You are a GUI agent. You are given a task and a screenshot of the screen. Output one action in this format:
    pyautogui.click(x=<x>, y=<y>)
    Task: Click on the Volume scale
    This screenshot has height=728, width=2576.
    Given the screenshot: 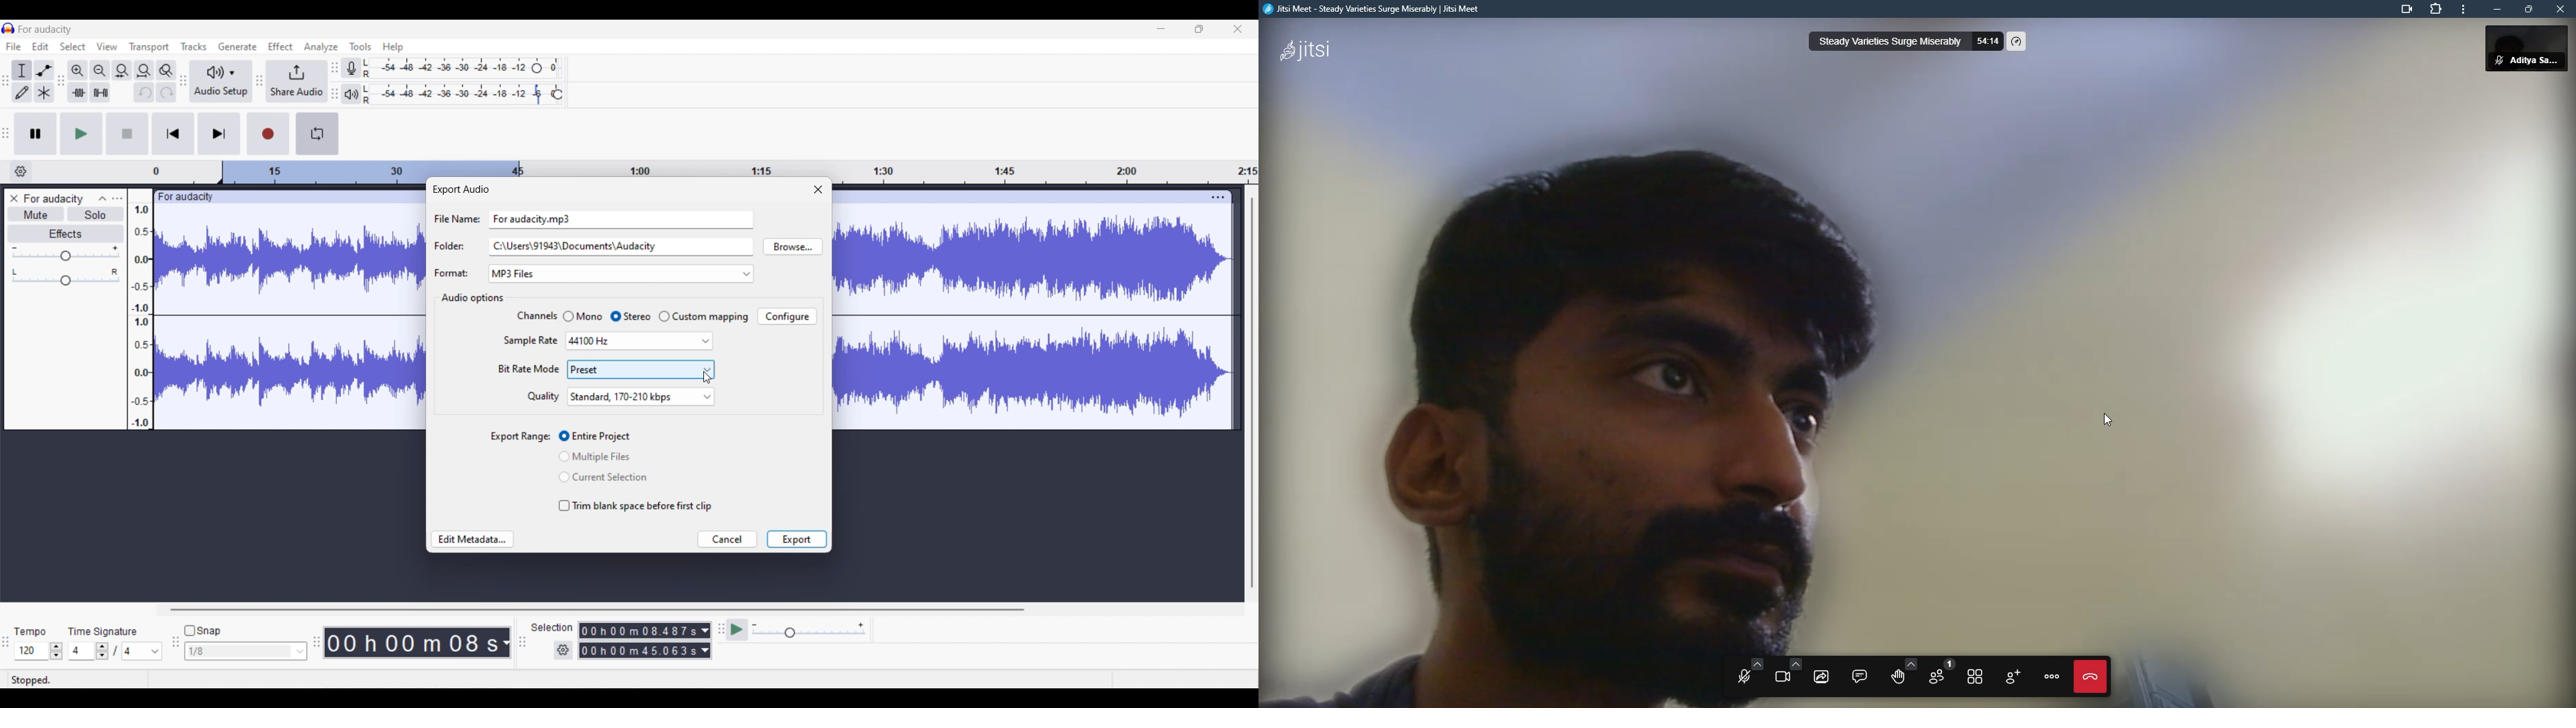 What is the action you would take?
    pyautogui.click(x=66, y=253)
    